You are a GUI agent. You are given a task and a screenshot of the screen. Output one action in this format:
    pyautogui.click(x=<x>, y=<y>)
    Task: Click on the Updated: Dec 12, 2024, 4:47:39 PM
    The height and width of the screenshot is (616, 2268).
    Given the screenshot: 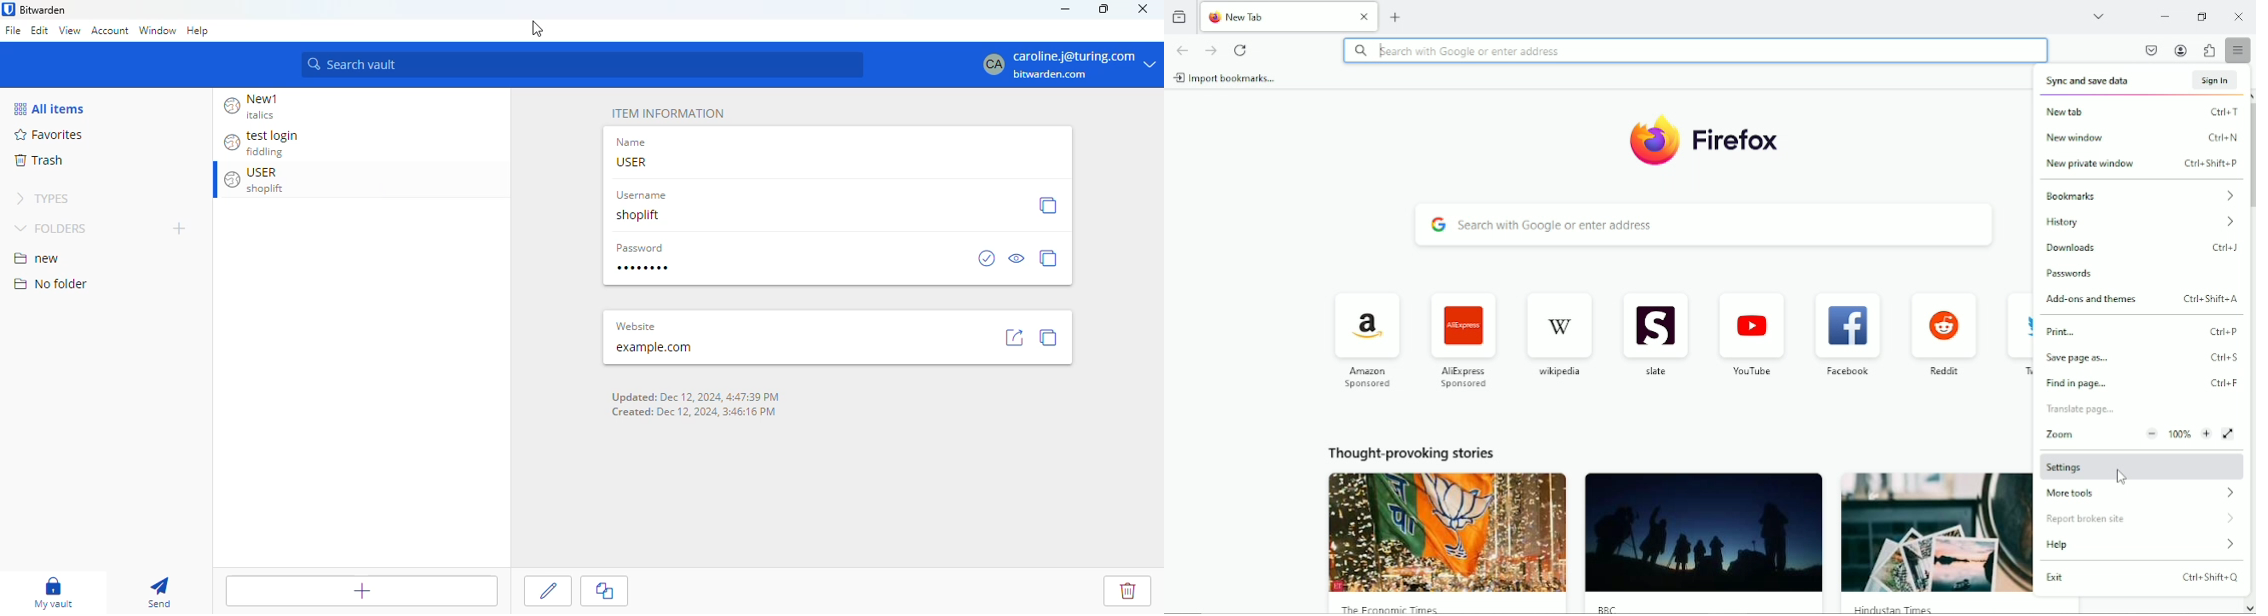 What is the action you would take?
    pyautogui.click(x=691, y=396)
    